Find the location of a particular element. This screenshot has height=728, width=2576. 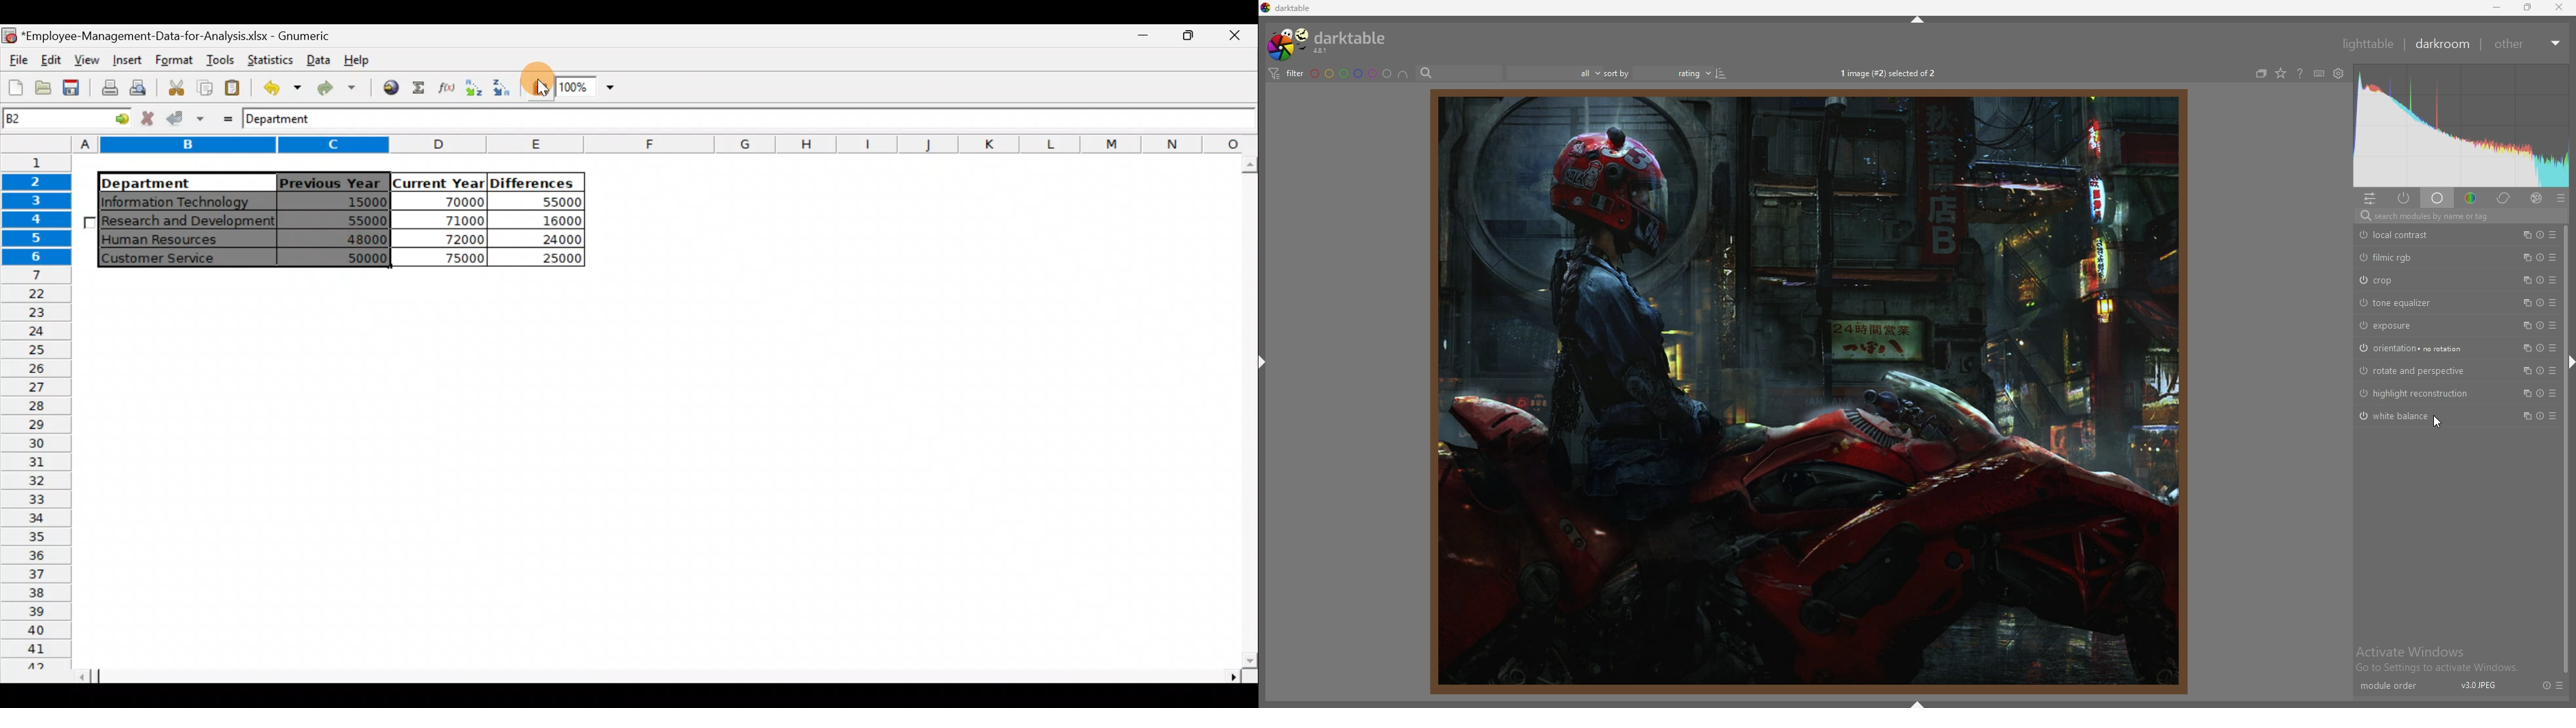

color is located at coordinates (2470, 199).